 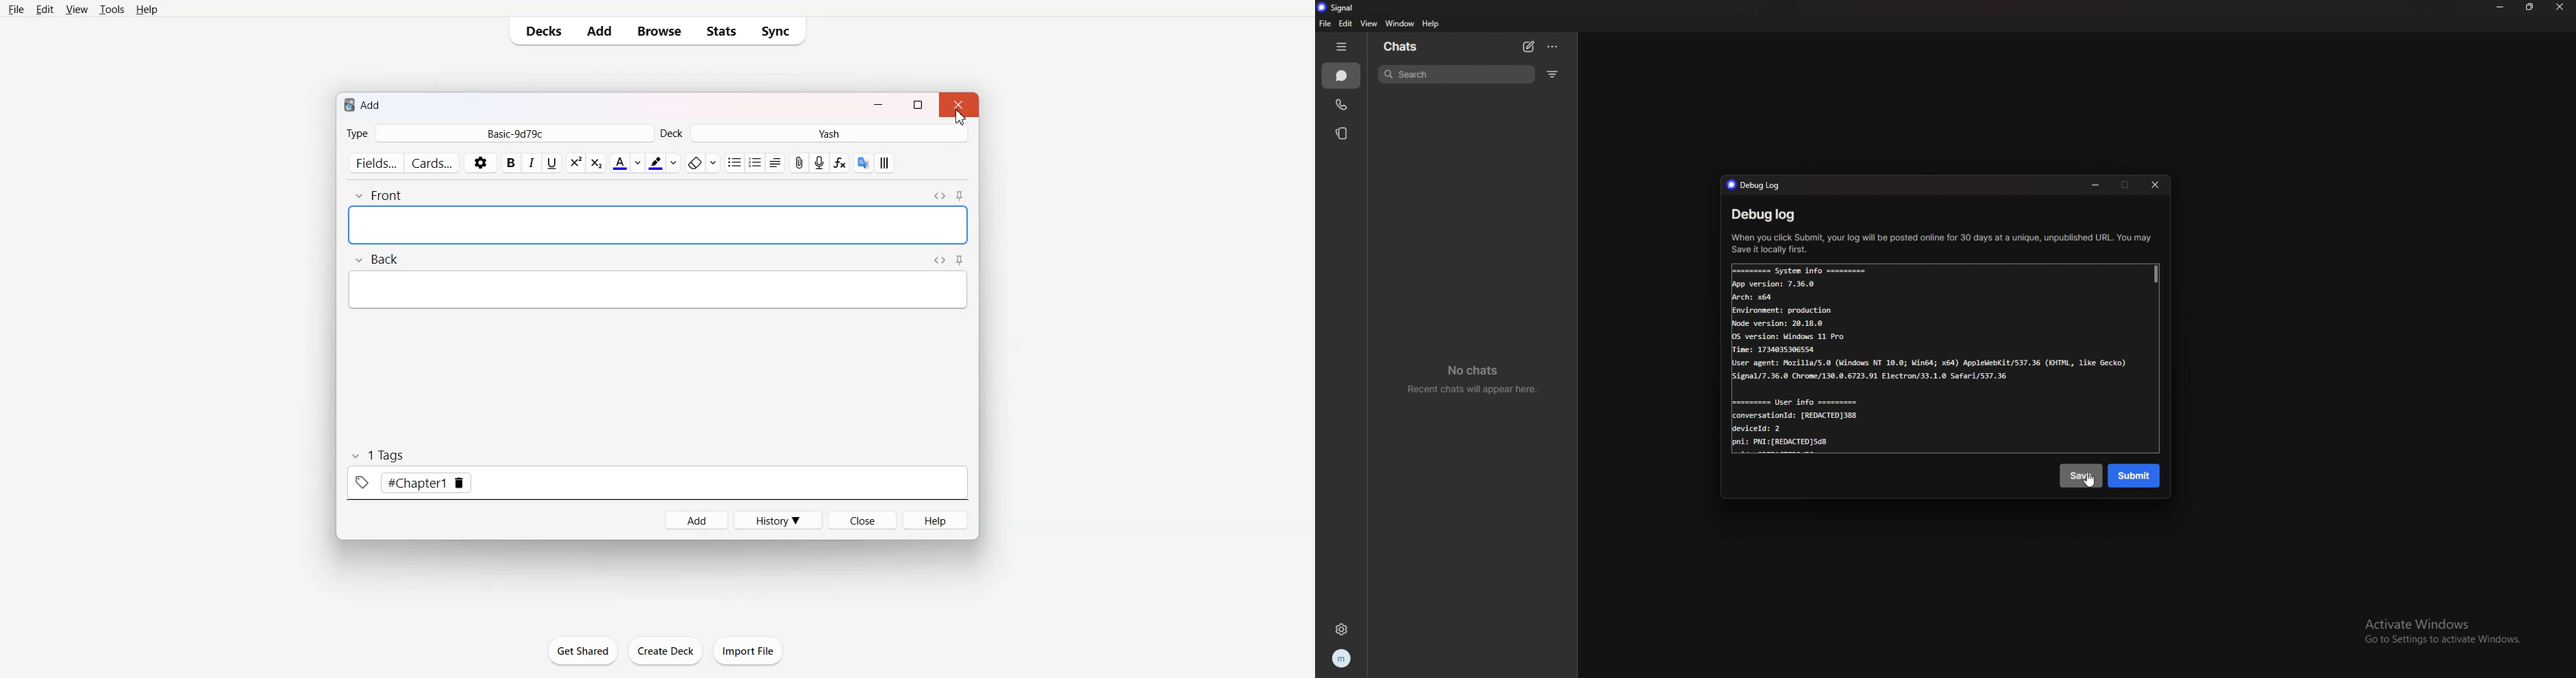 I want to click on Google Translate, so click(x=863, y=162).